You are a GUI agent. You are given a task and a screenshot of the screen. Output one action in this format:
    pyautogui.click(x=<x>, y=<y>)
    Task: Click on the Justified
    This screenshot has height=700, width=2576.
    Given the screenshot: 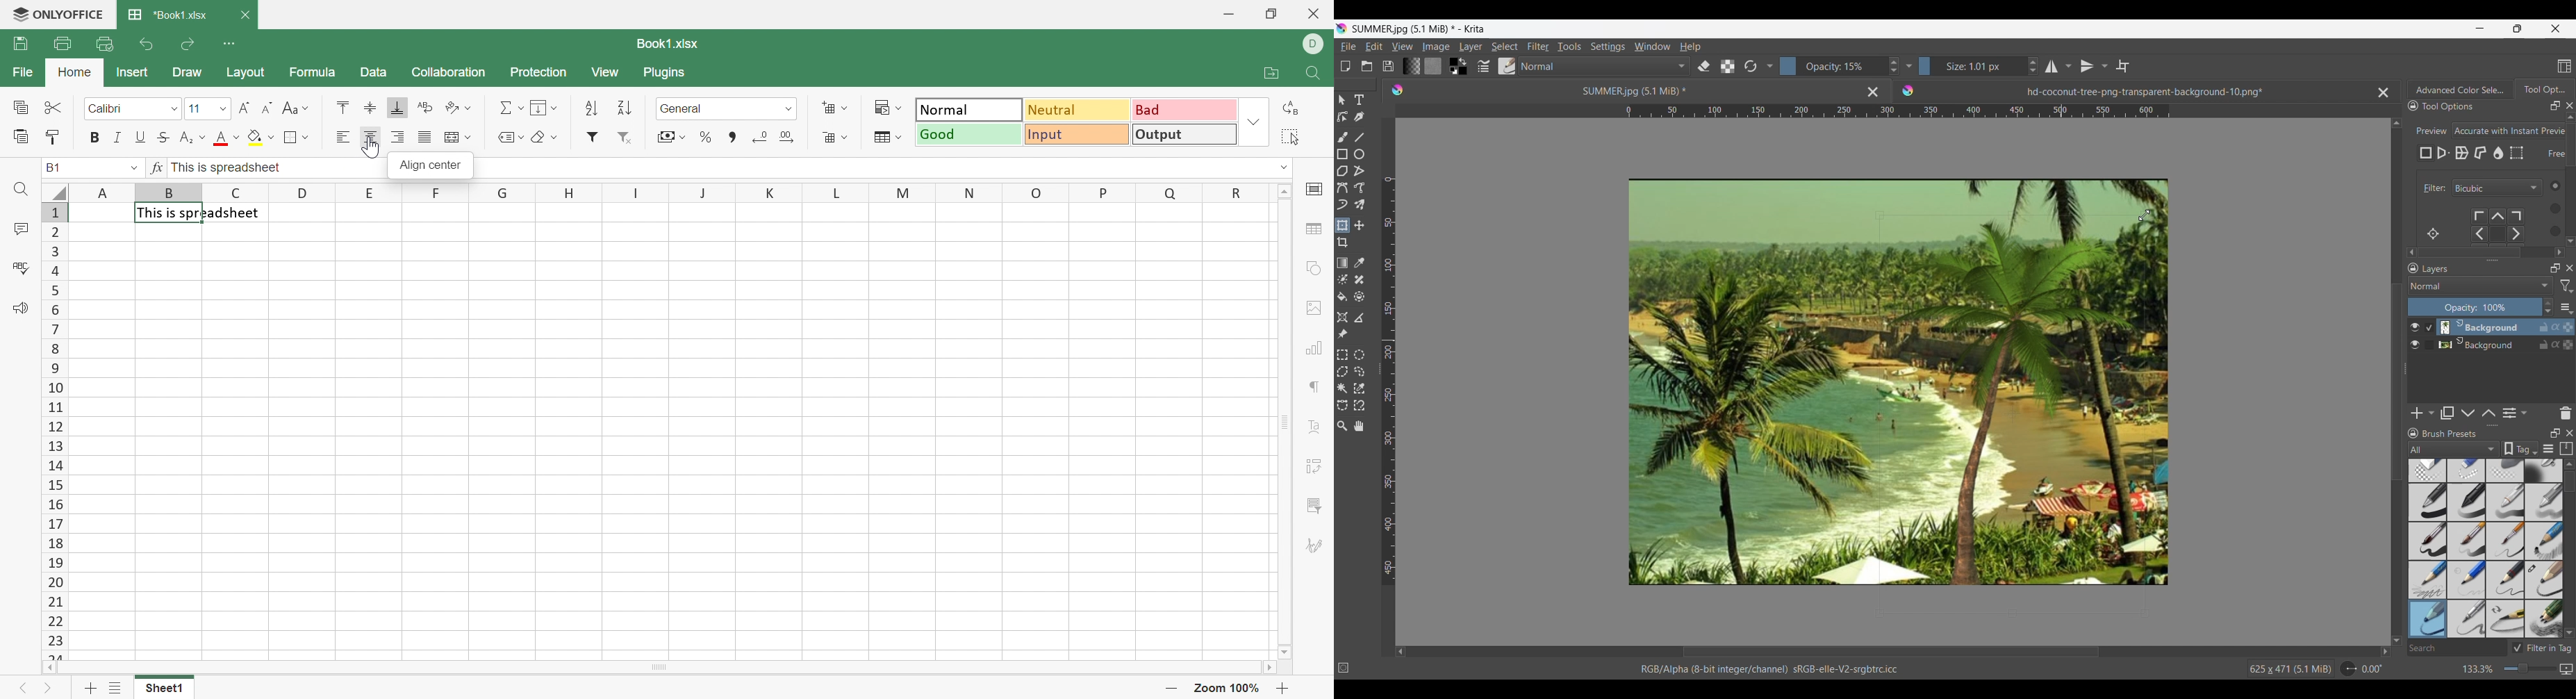 What is the action you would take?
    pyautogui.click(x=426, y=135)
    